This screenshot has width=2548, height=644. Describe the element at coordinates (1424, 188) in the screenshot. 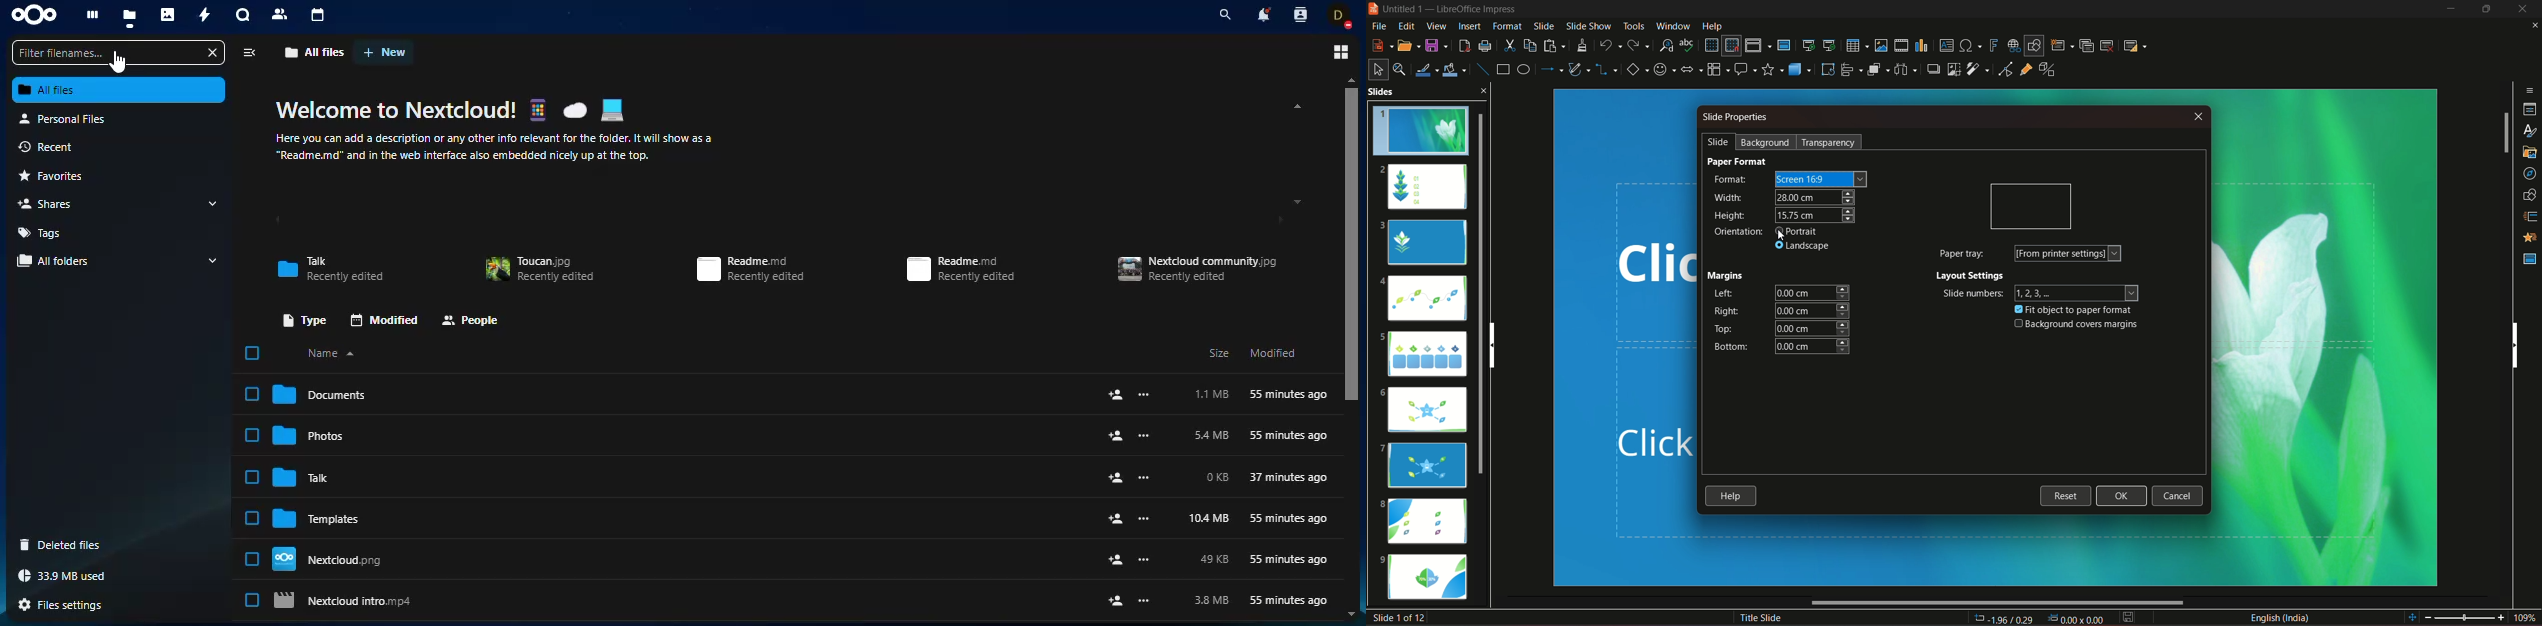

I see `slide 2` at that location.